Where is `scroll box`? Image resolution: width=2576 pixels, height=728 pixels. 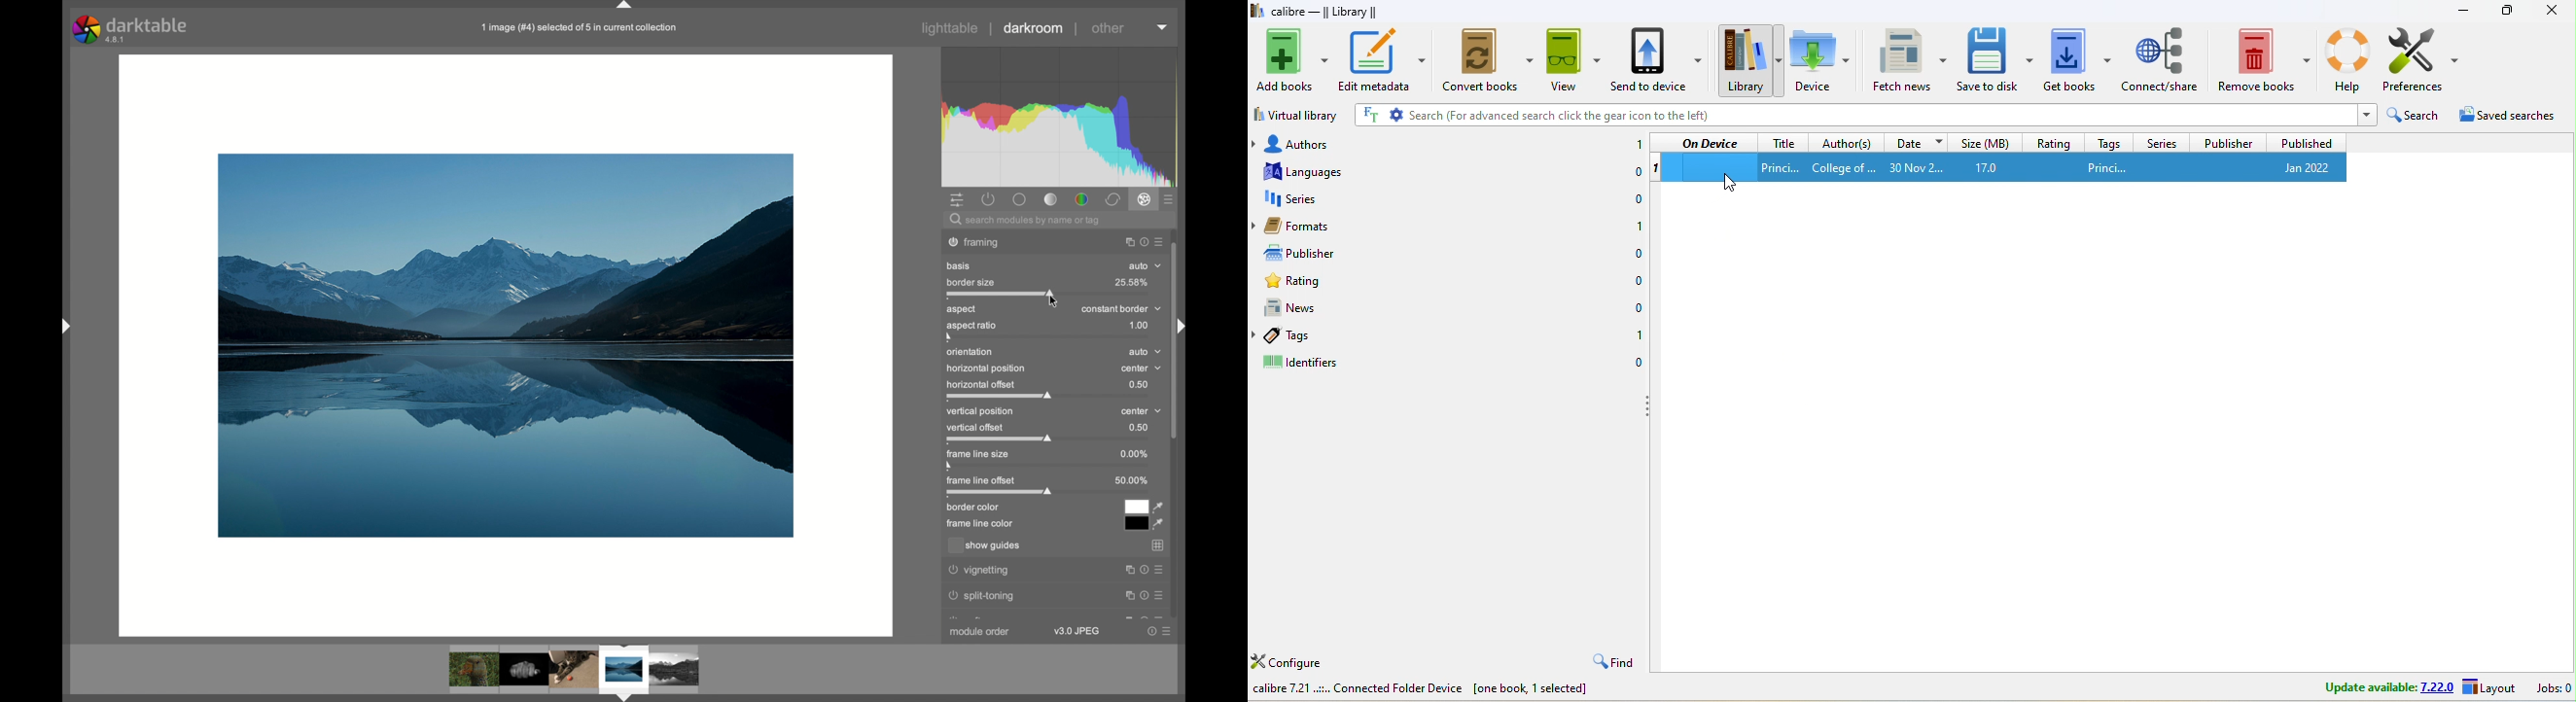
scroll box is located at coordinates (1178, 406).